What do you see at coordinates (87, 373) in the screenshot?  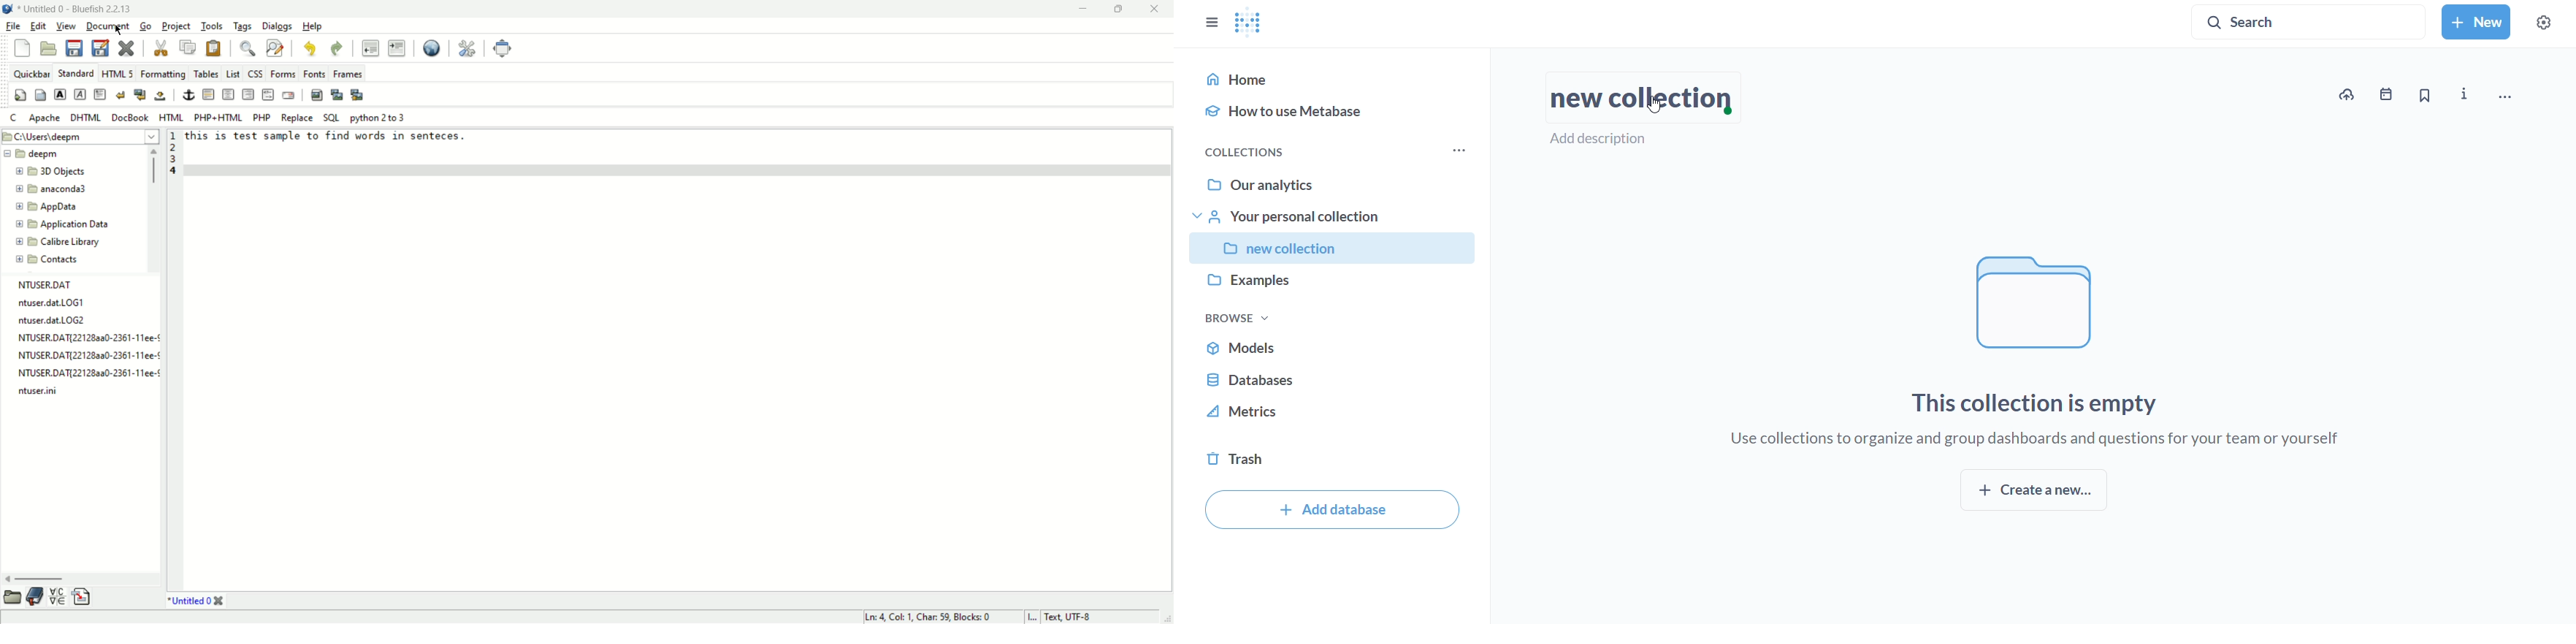 I see `NTUSER.DAT[22128aa0-2361-11ee-` at bounding box center [87, 373].